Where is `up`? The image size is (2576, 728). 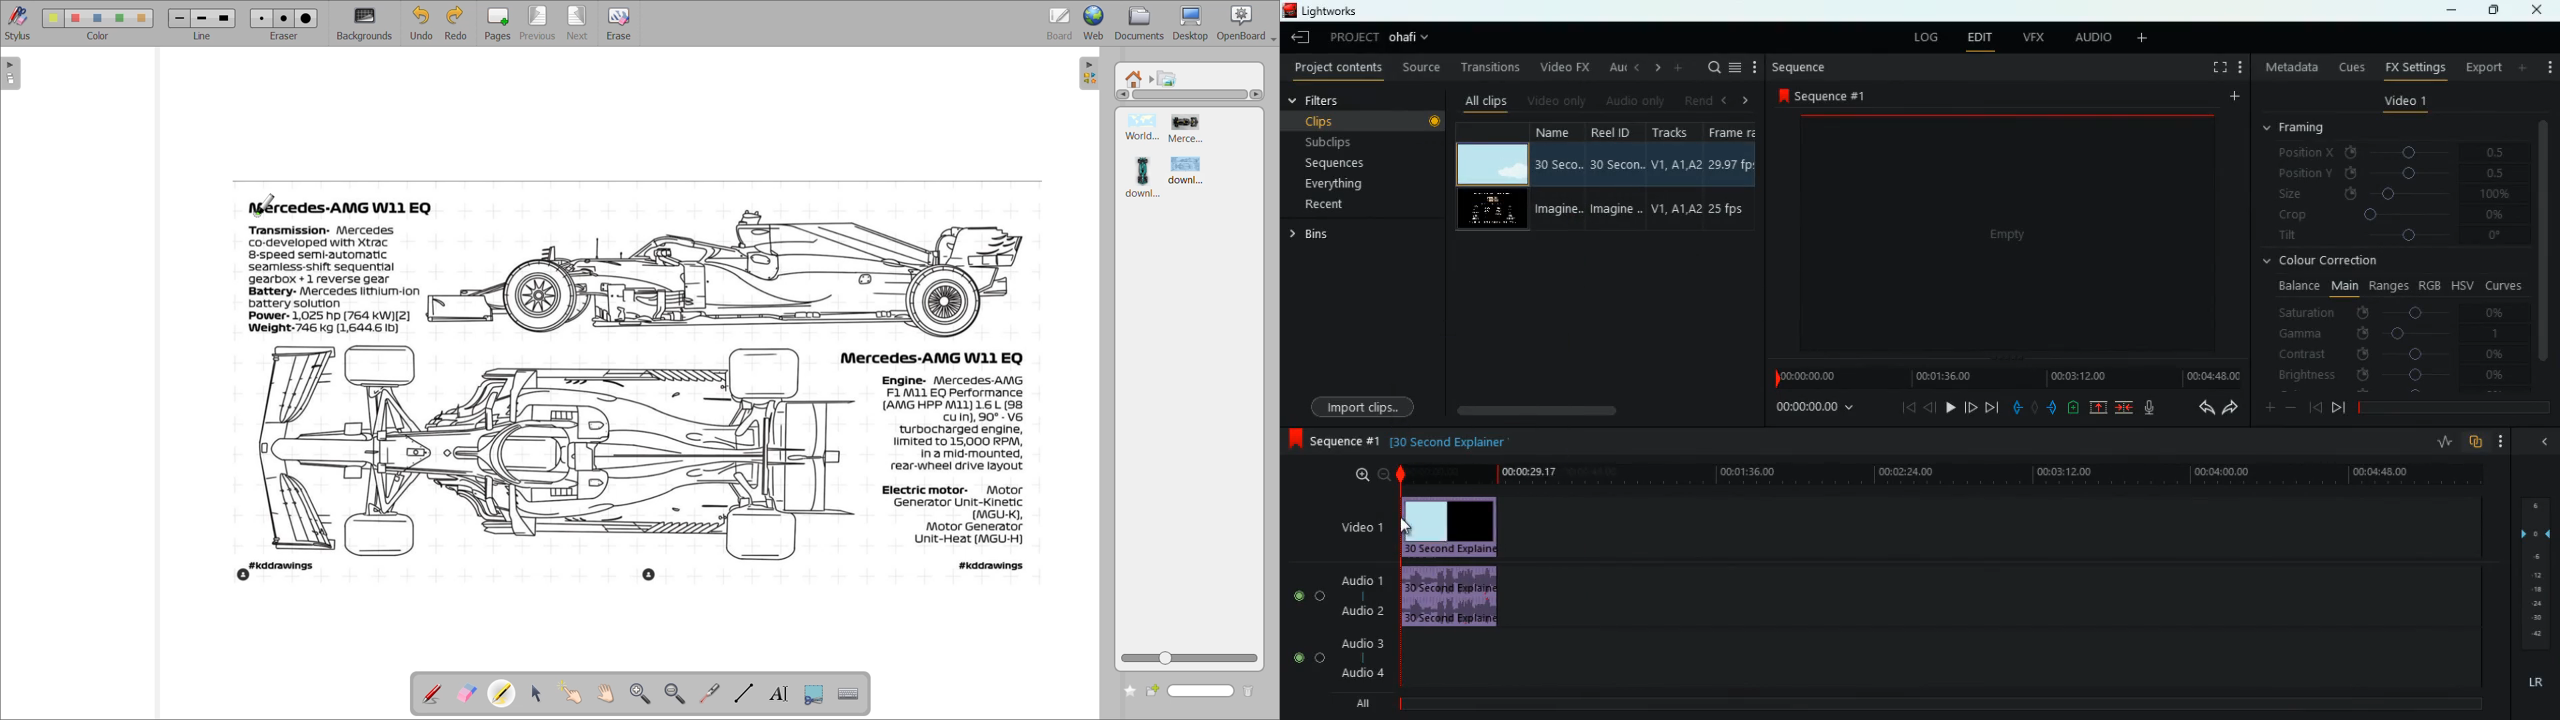 up is located at coordinates (2098, 408).